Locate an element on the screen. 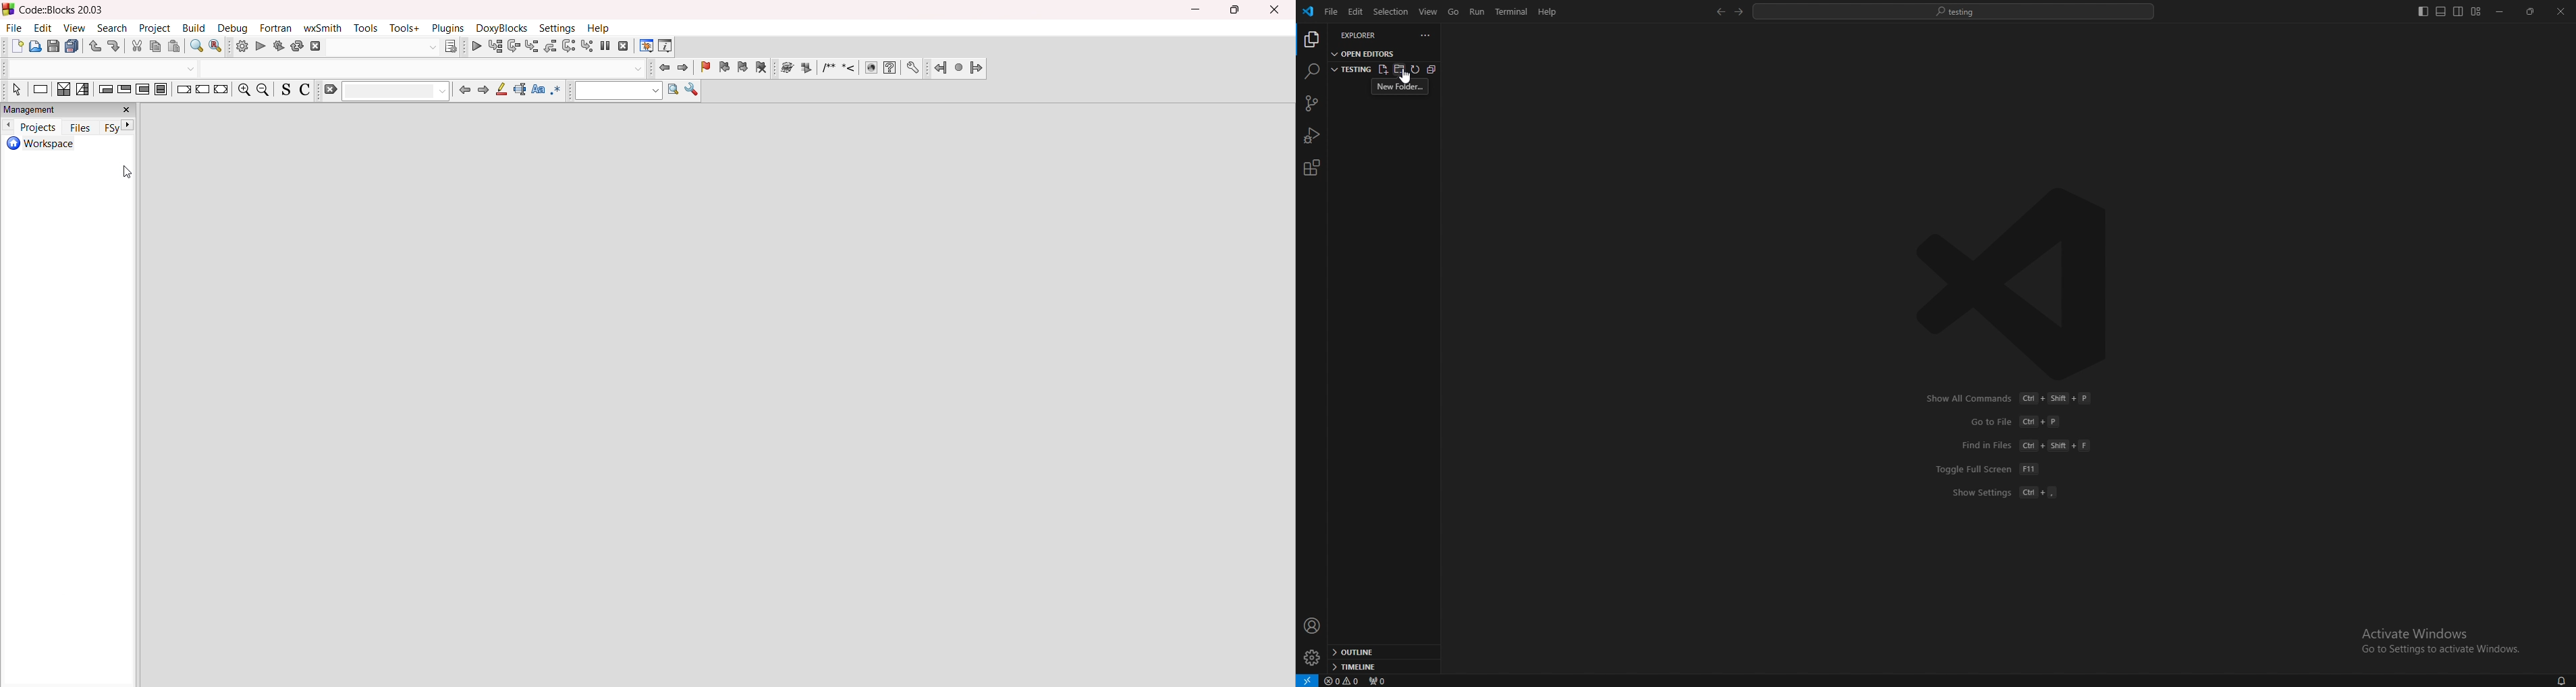 The image size is (2576, 700). view is located at coordinates (1429, 11).